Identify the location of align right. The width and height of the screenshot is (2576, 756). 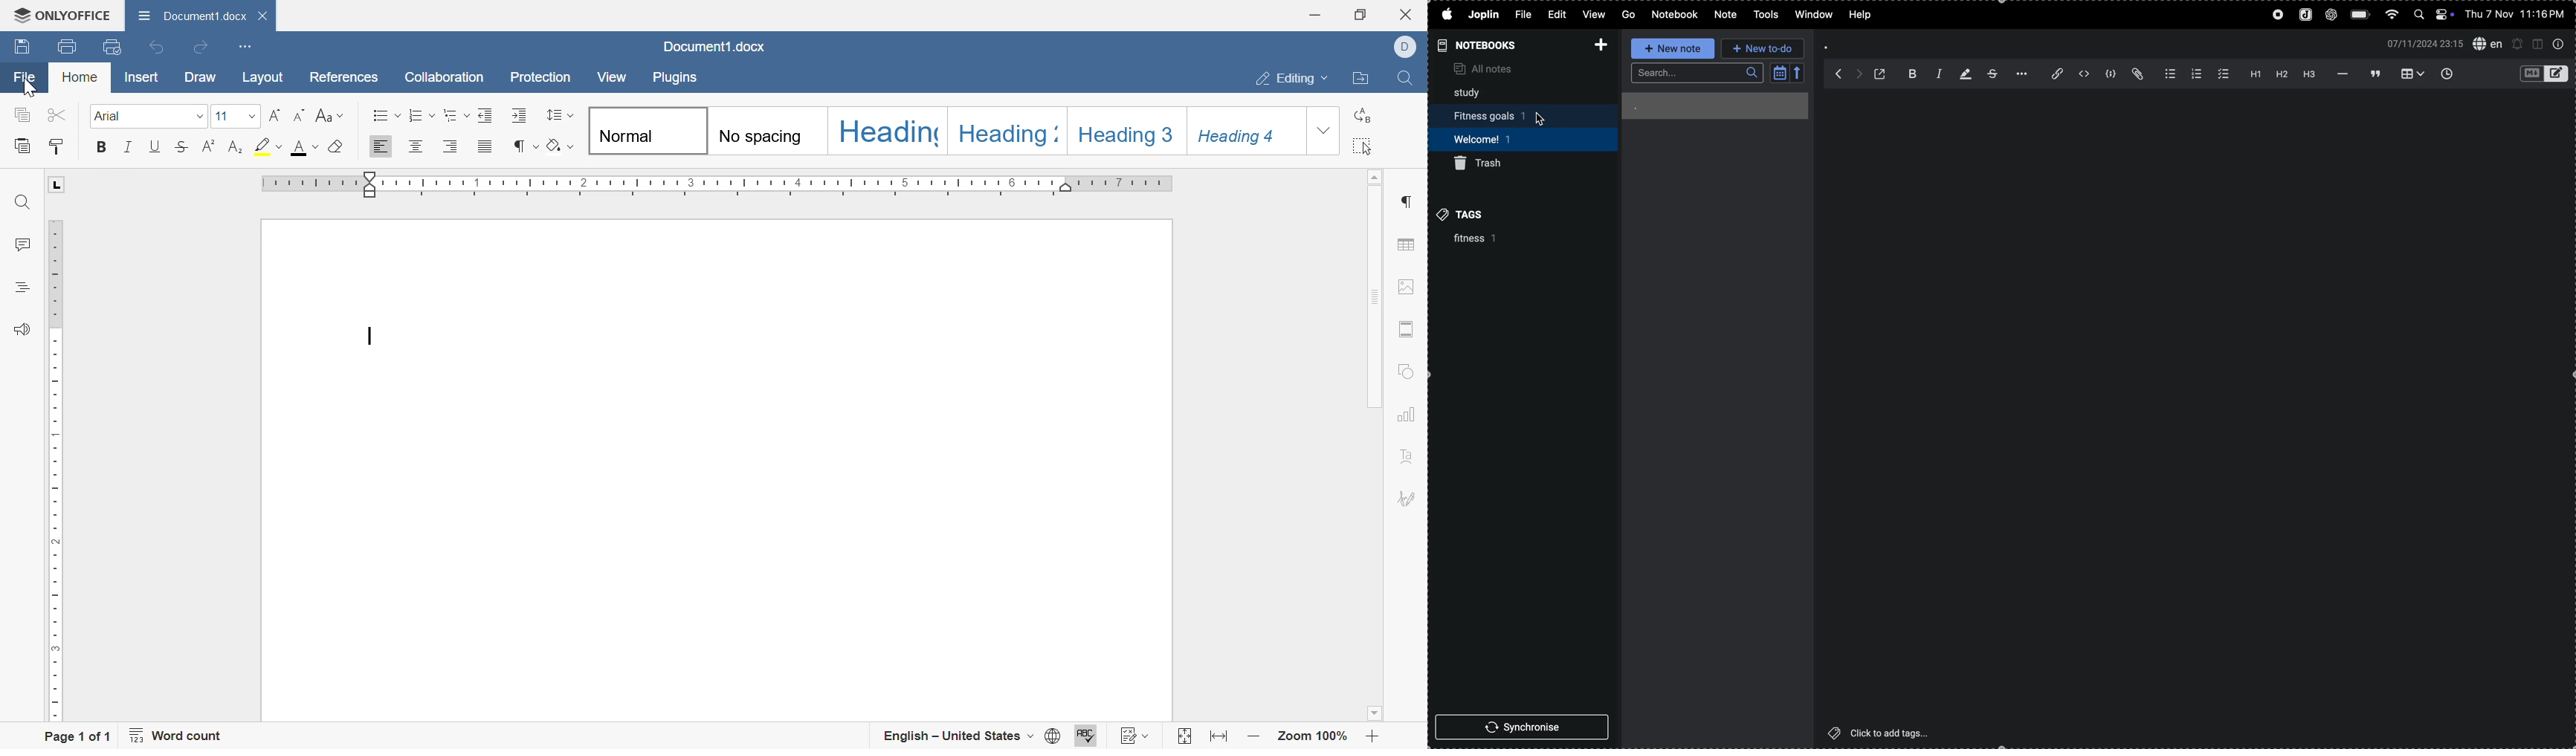
(457, 145).